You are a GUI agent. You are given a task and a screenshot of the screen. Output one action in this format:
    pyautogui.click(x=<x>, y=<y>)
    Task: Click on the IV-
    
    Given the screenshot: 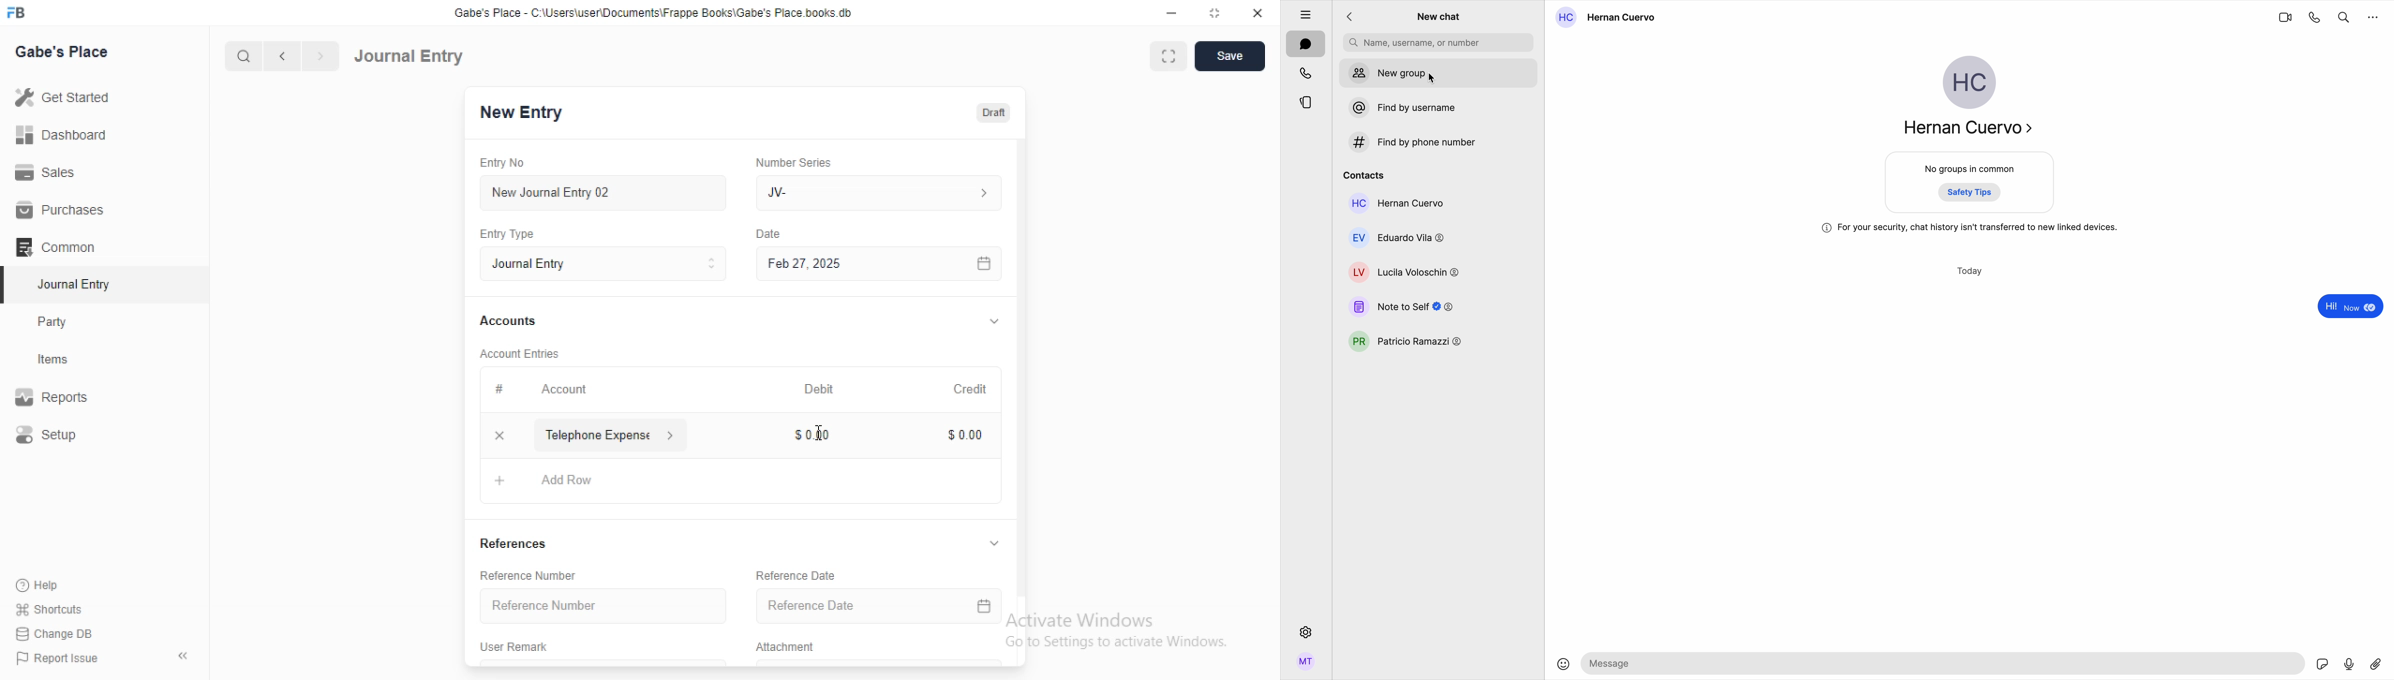 What is the action you would take?
    pyautogui.click(x=877, y=192)
    